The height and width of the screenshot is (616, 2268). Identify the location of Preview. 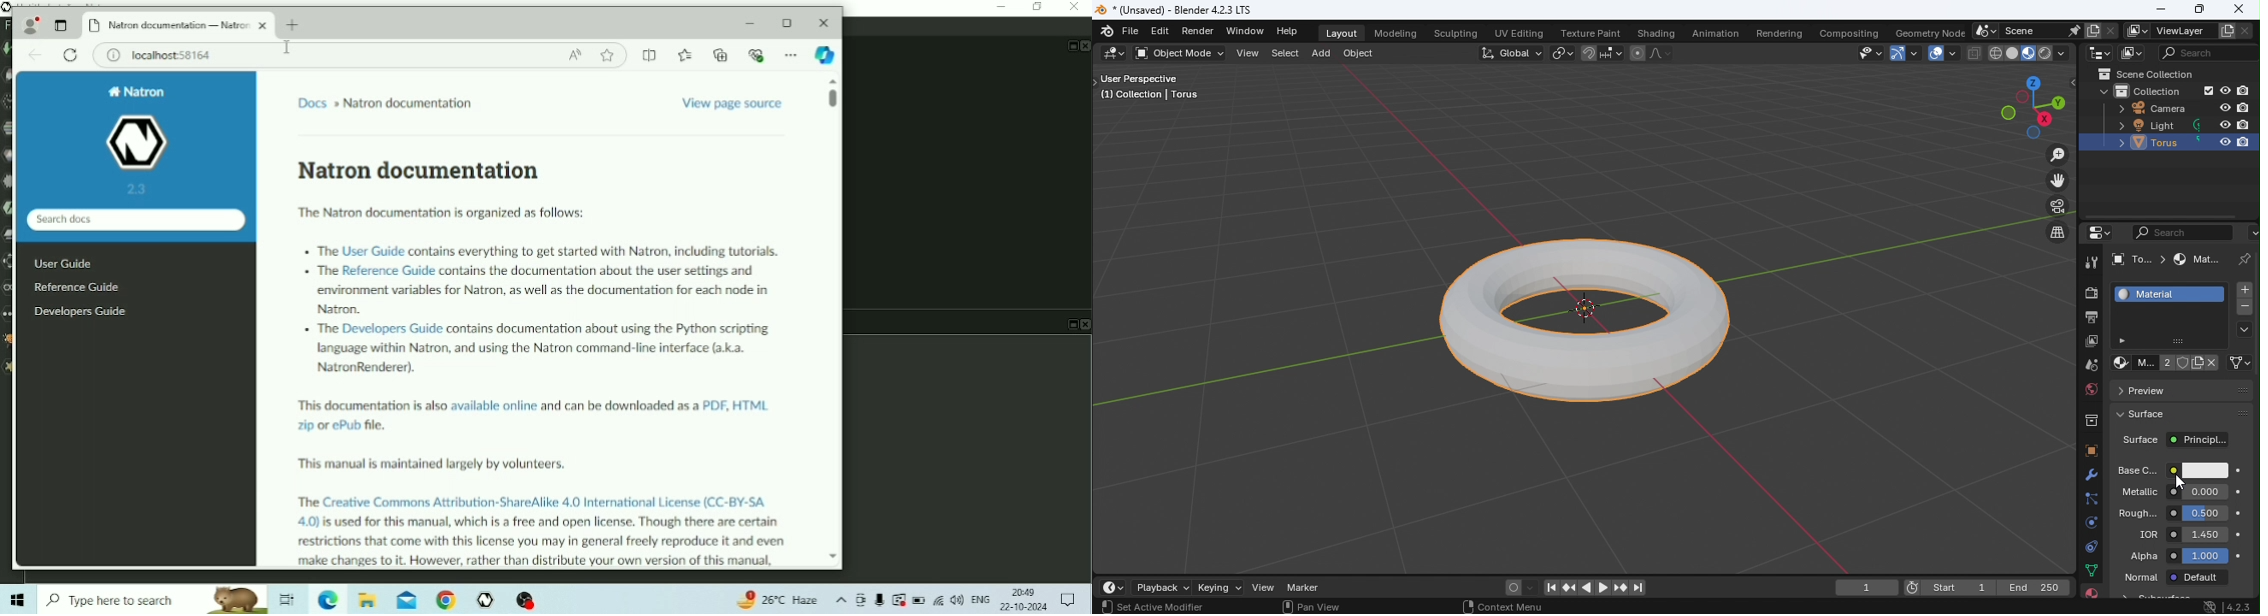
(2185, 389).